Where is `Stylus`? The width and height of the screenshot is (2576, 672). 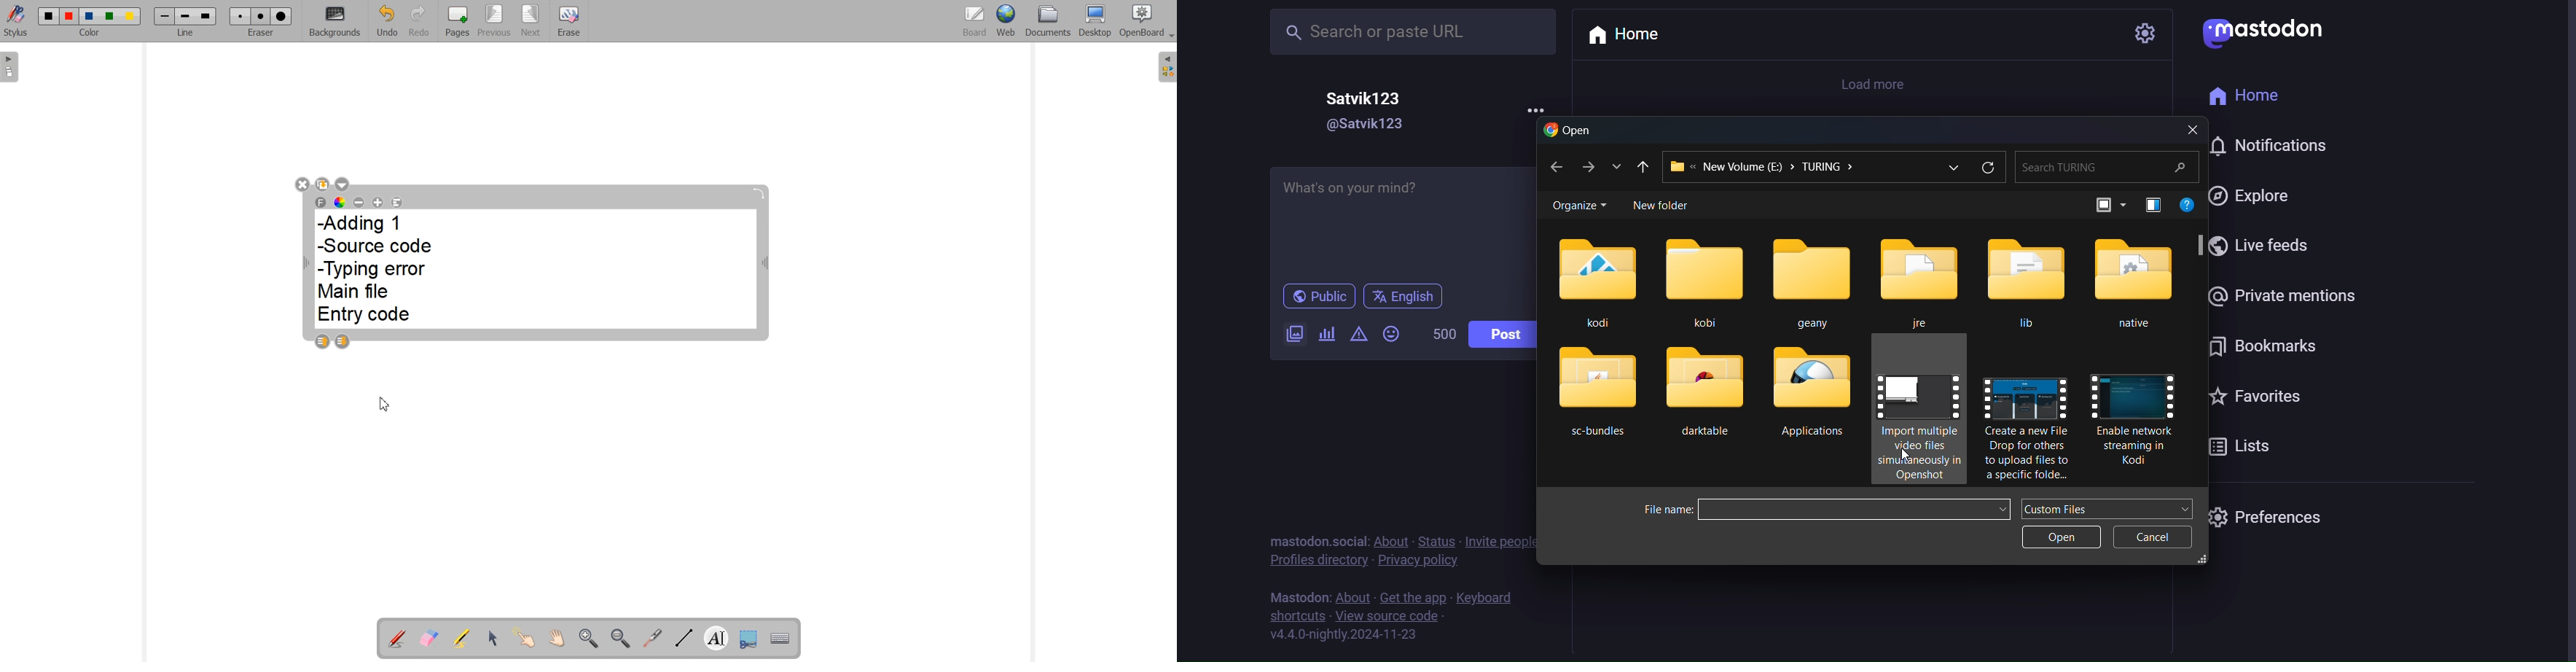
Stylus is located at coordinates (16, 23).